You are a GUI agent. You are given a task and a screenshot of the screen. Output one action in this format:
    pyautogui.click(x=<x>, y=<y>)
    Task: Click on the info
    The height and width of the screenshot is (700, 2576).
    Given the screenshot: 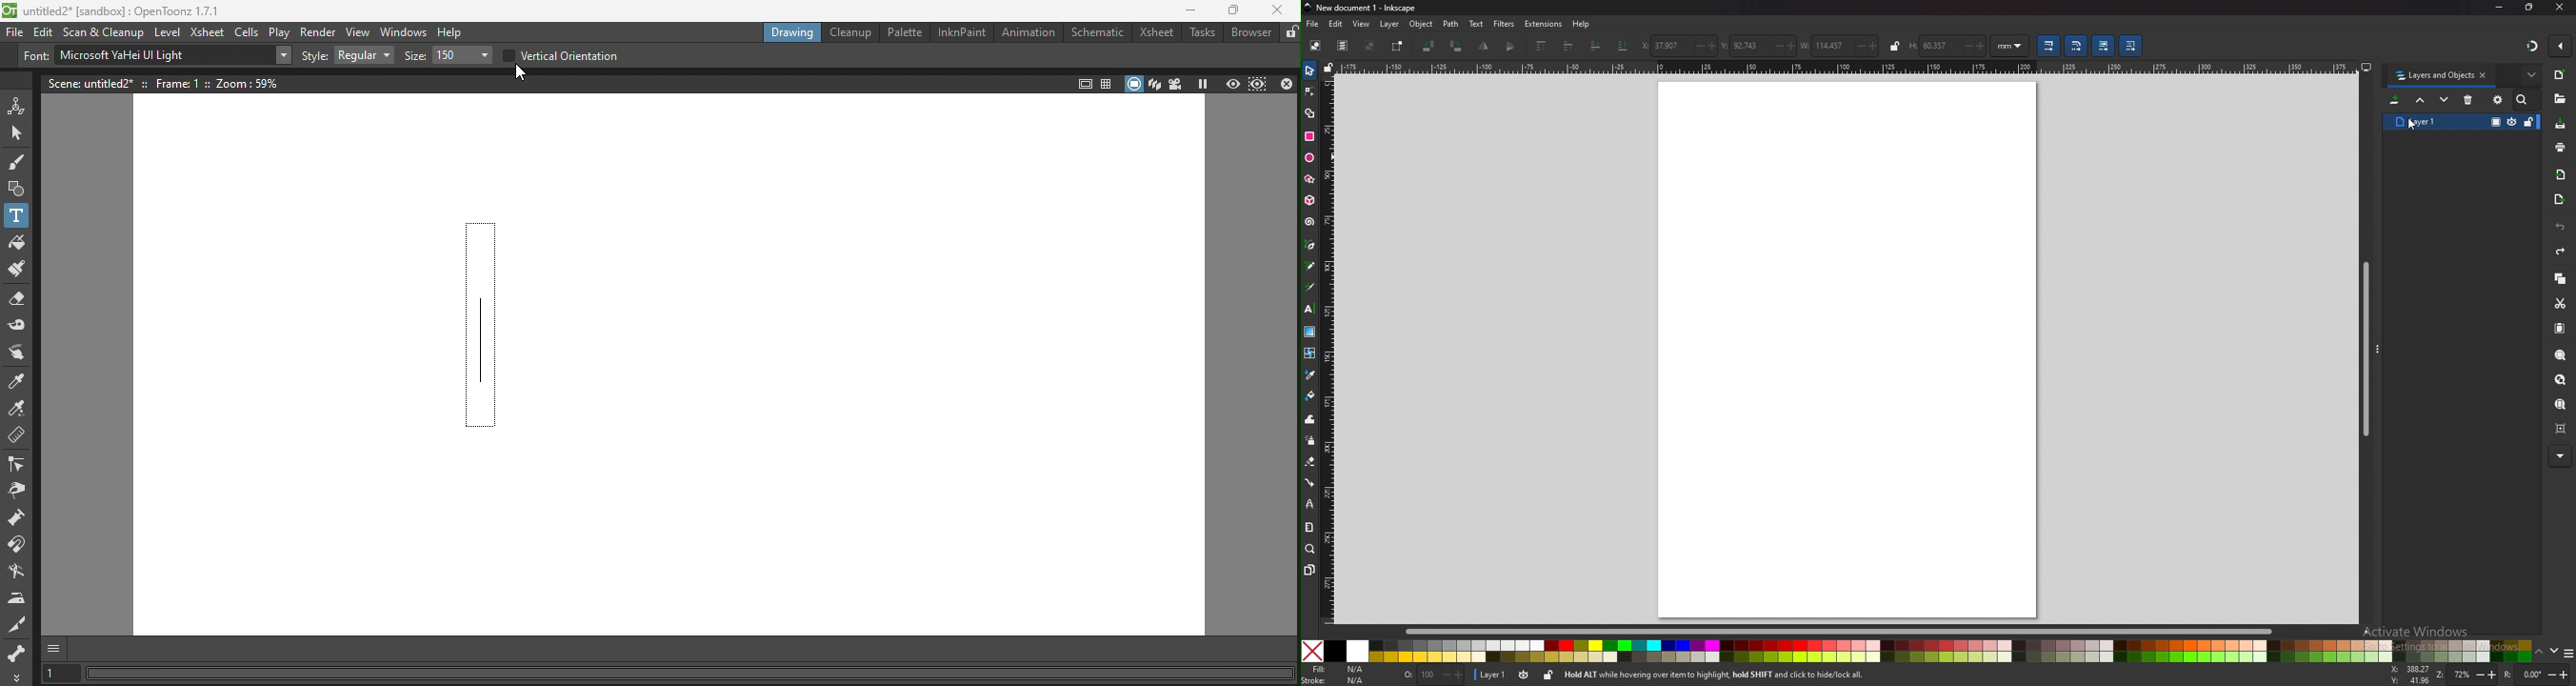 What is the action you would take?
    pyautogui.click(x=1752, y=674)
    